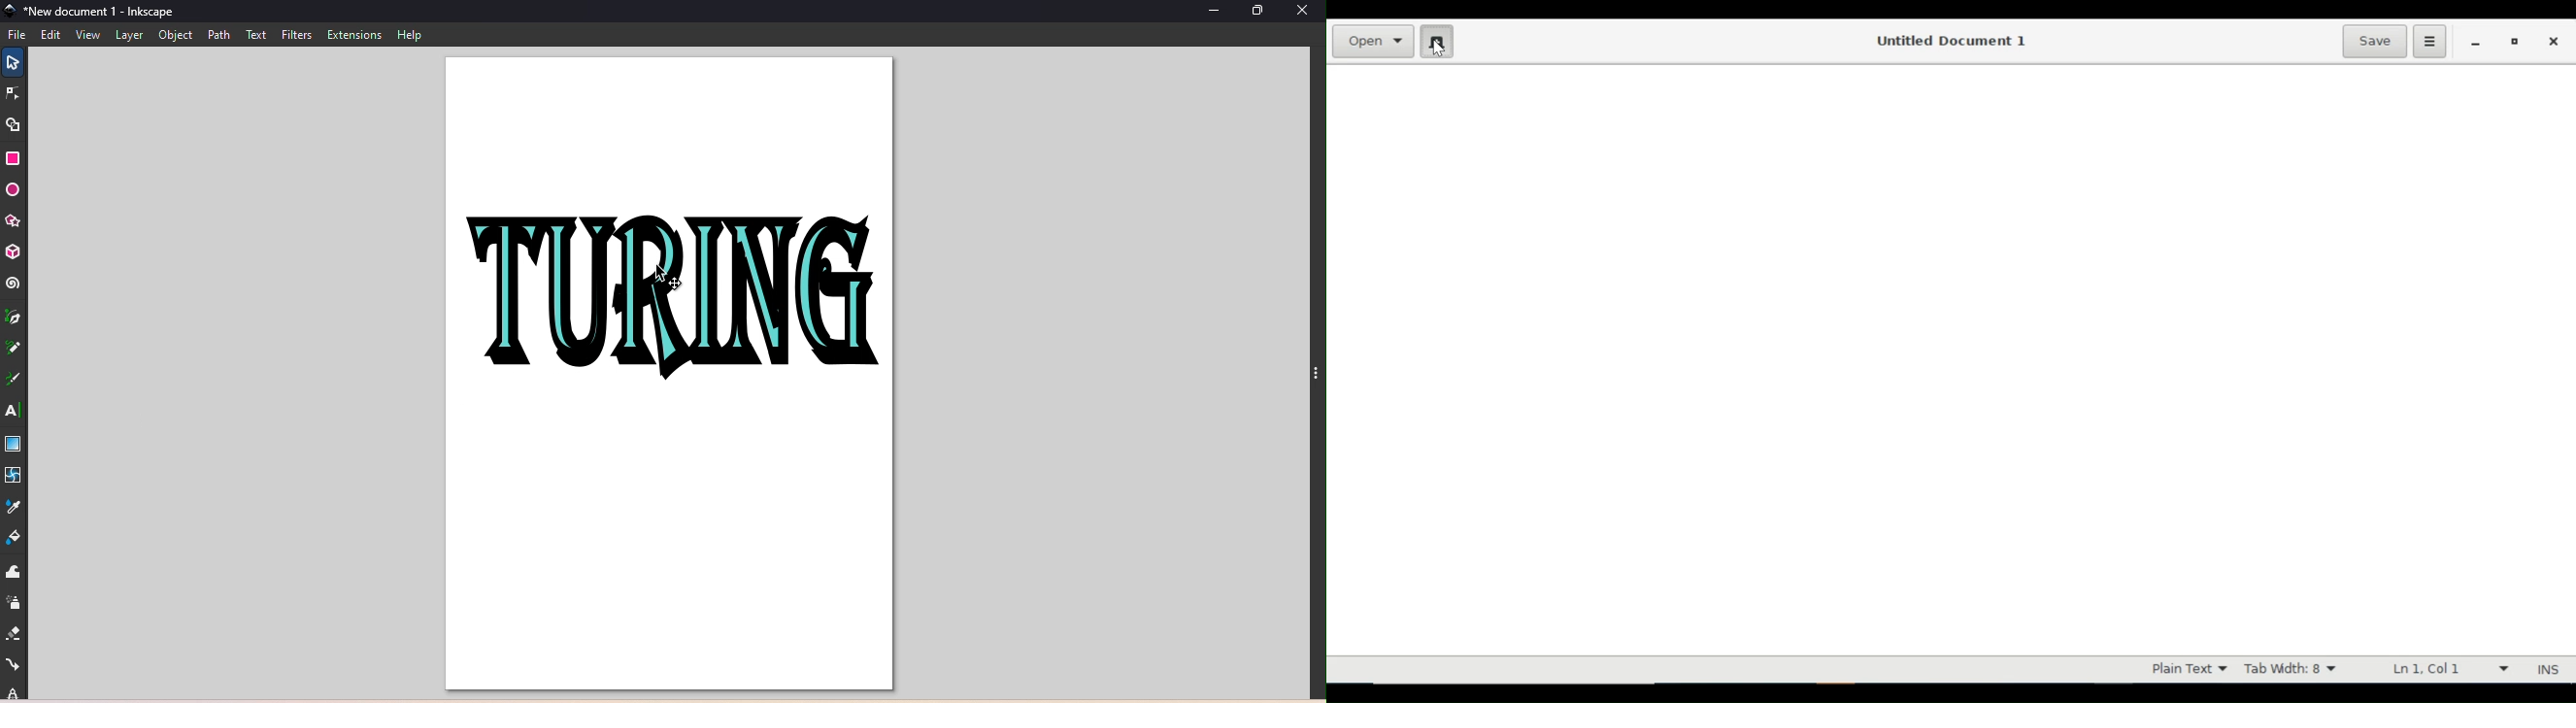  What do you see at coordinates (2476, 43) in the screenshot?
I see `minimize` at bounding box center [2476, 43].